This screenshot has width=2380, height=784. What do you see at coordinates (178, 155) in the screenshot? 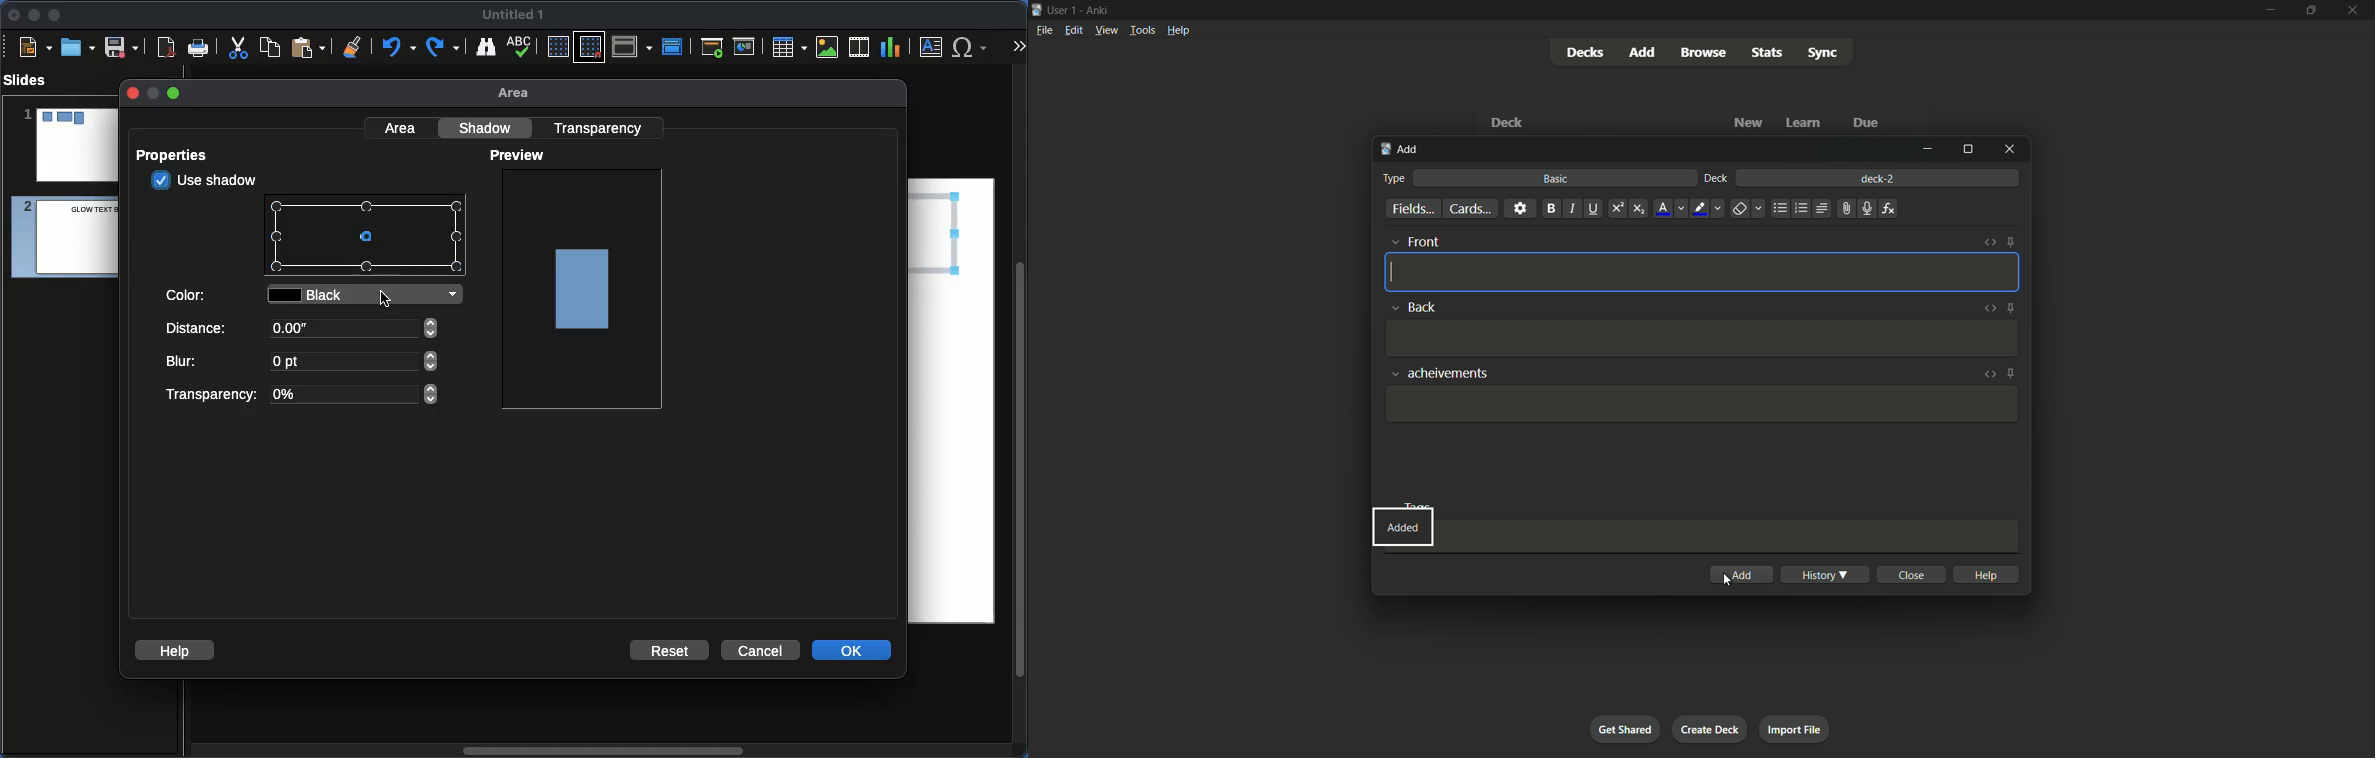
I see `Properties` at bounding box center [178, 155].